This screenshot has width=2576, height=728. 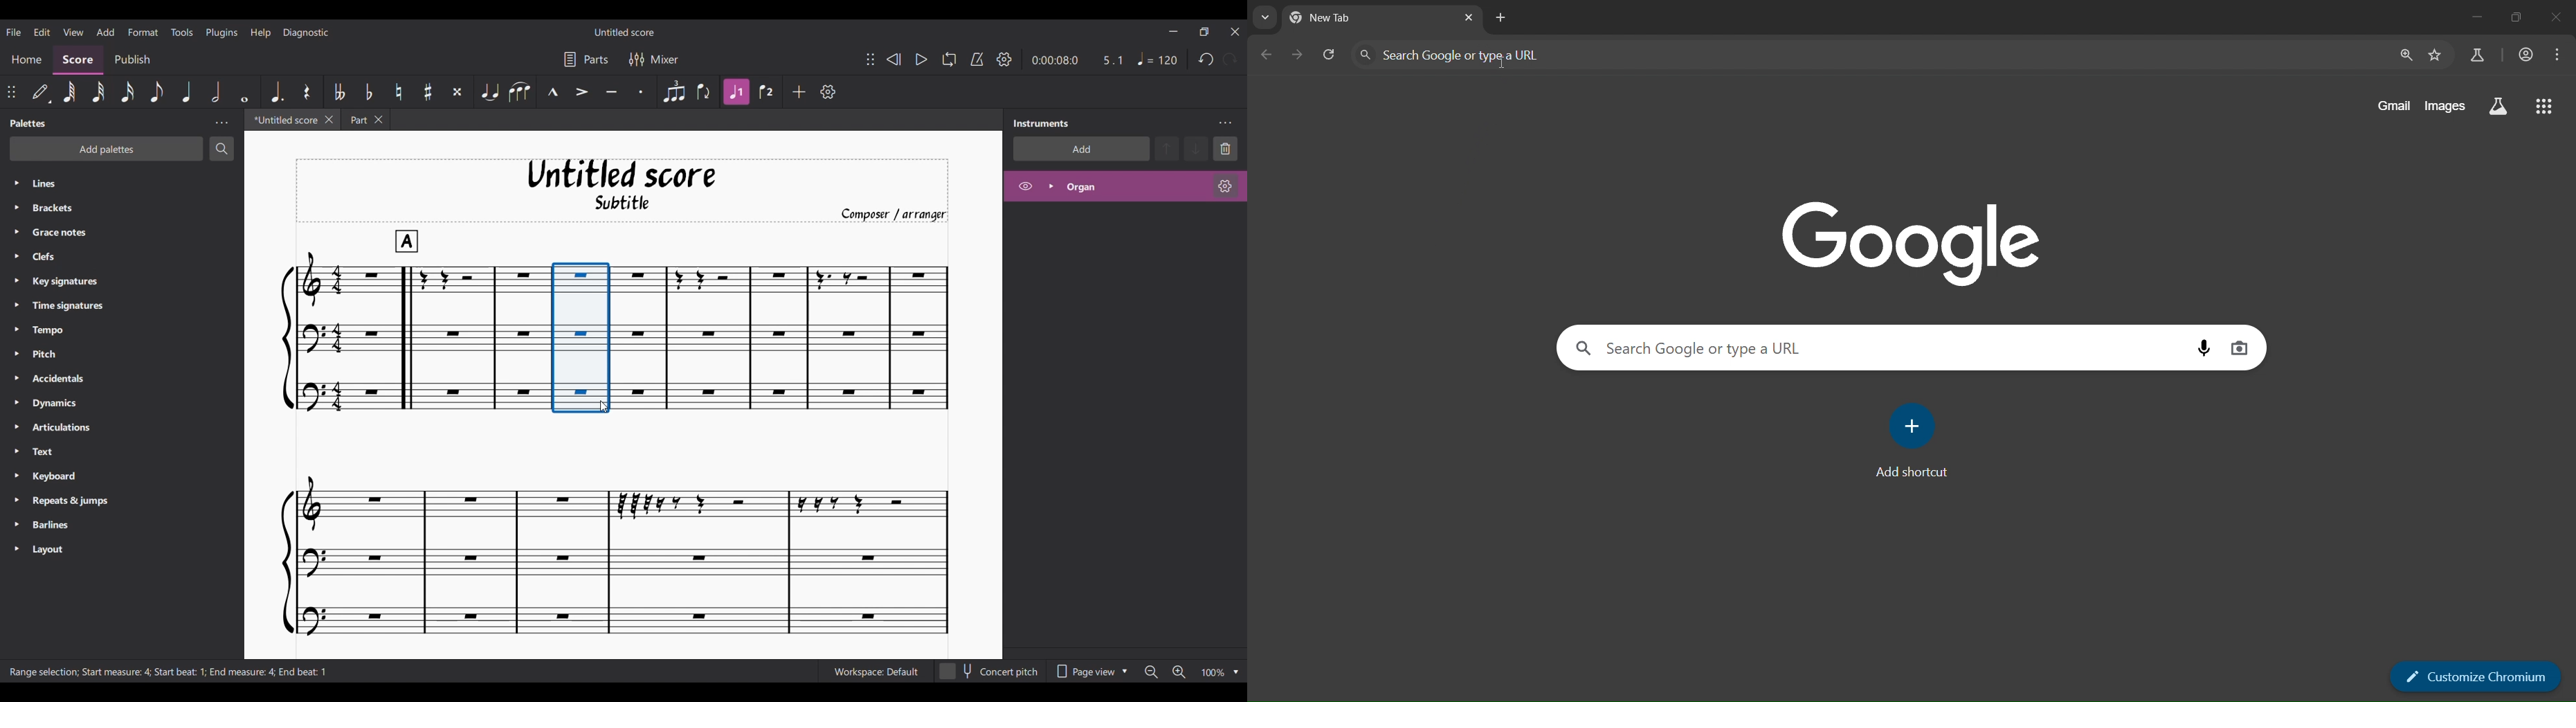 What do you see at coordinates (157, 92) in the screenshot?
I see `8th note` at bounding box center [157, 92].